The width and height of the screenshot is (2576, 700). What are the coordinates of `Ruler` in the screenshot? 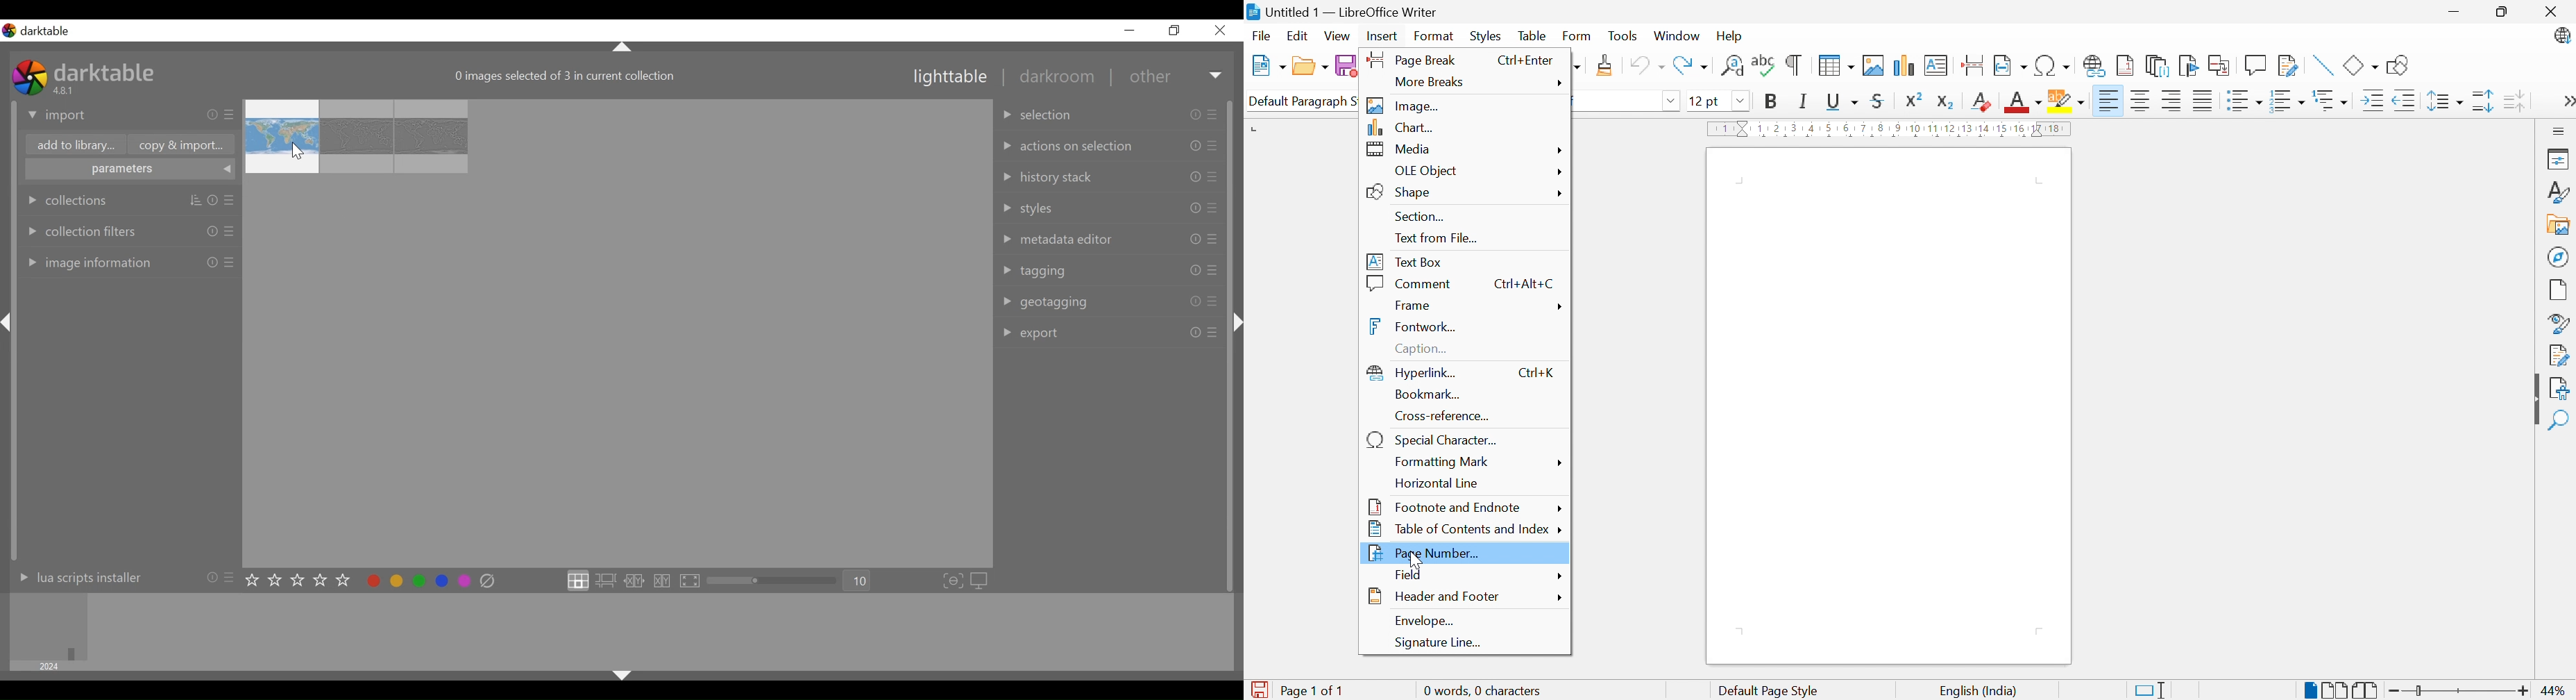 It's located at (1891, 129).